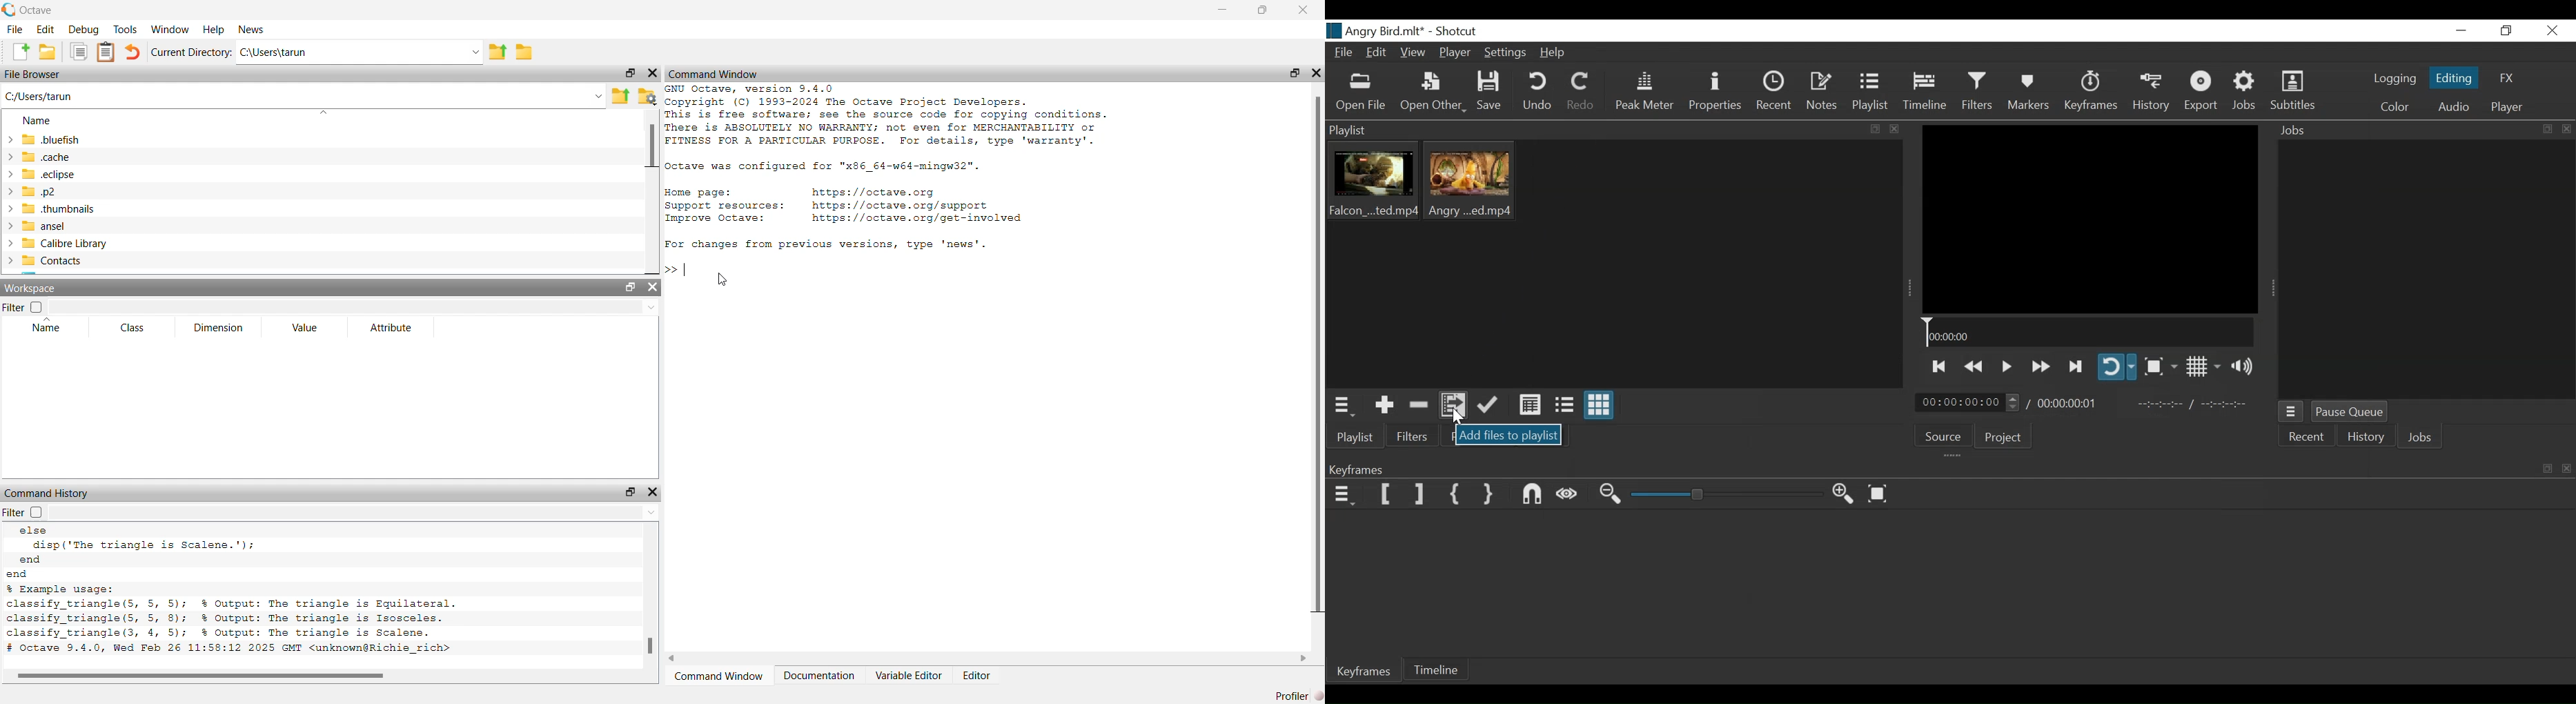 This screenshot has width=2576, height=728. I want to click on Notes, so click(1541, 437).